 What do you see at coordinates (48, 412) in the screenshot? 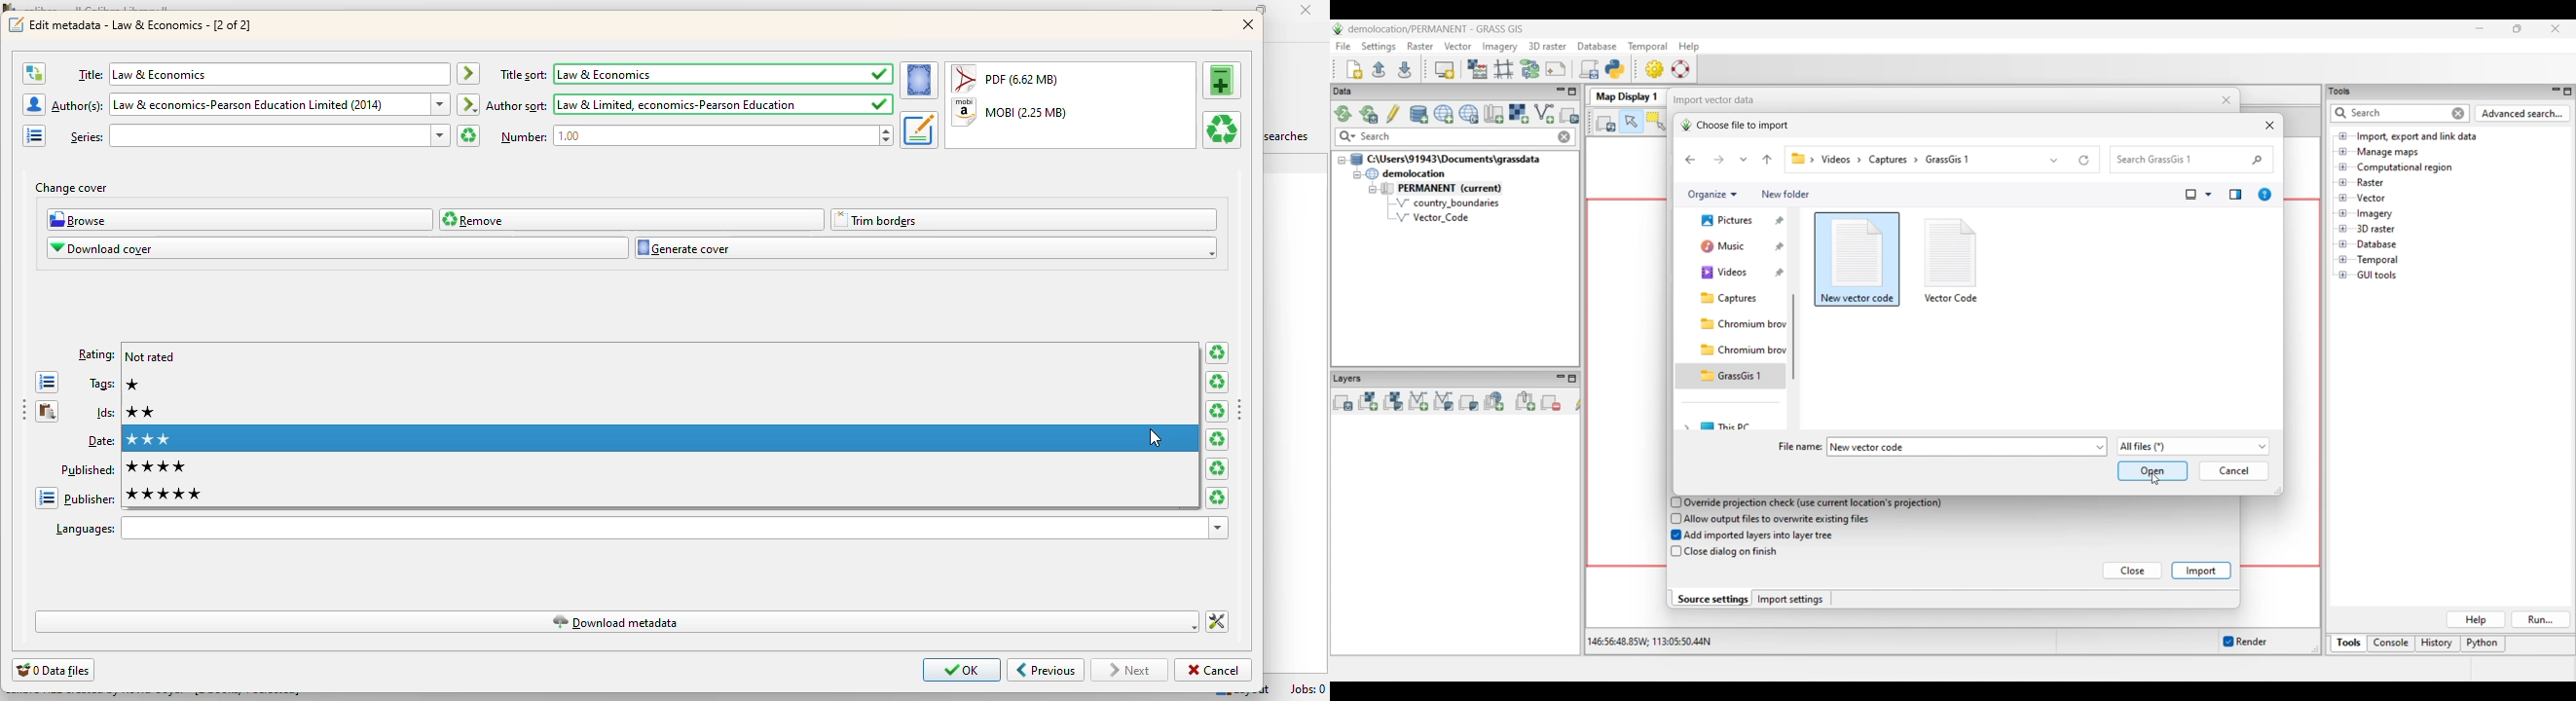
I see `paste` at bounding box center [48, 412].